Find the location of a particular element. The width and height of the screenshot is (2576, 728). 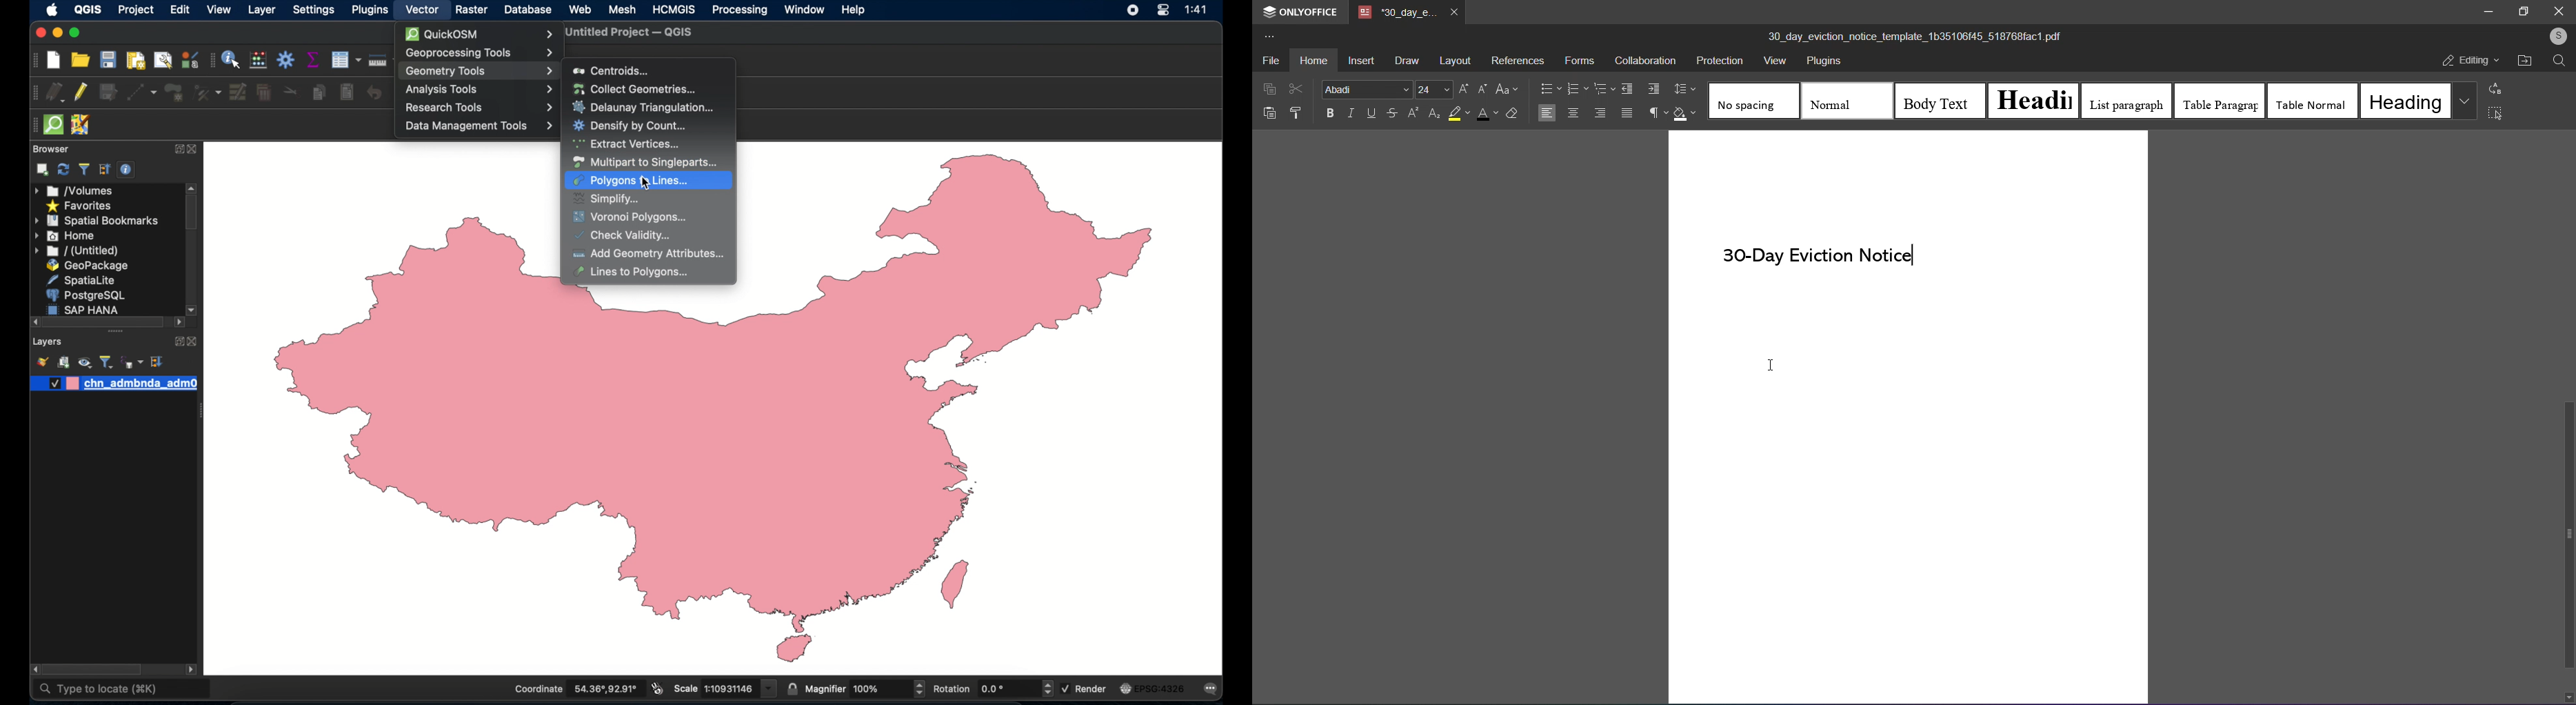

list paragraph is located at coordinates (2126, 101).